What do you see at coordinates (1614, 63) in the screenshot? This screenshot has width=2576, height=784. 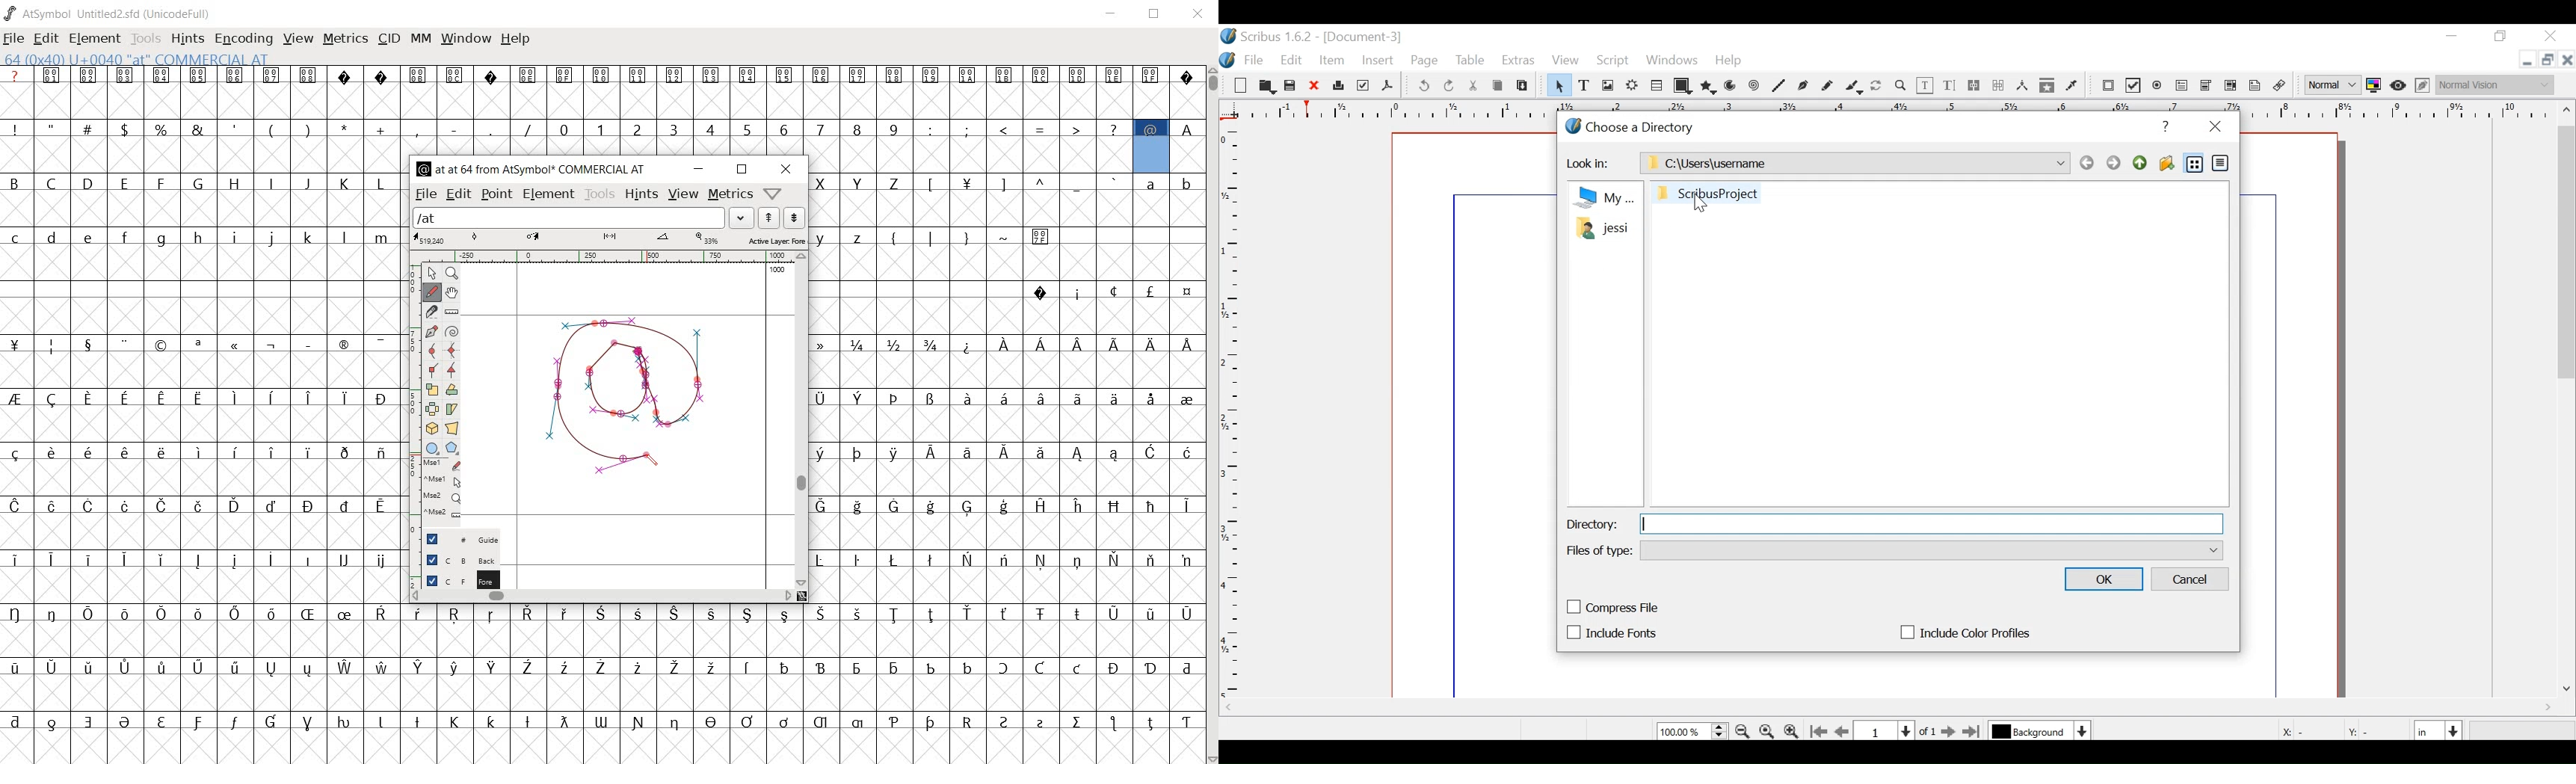 I see `Script` at bounding box center [1614, 63].